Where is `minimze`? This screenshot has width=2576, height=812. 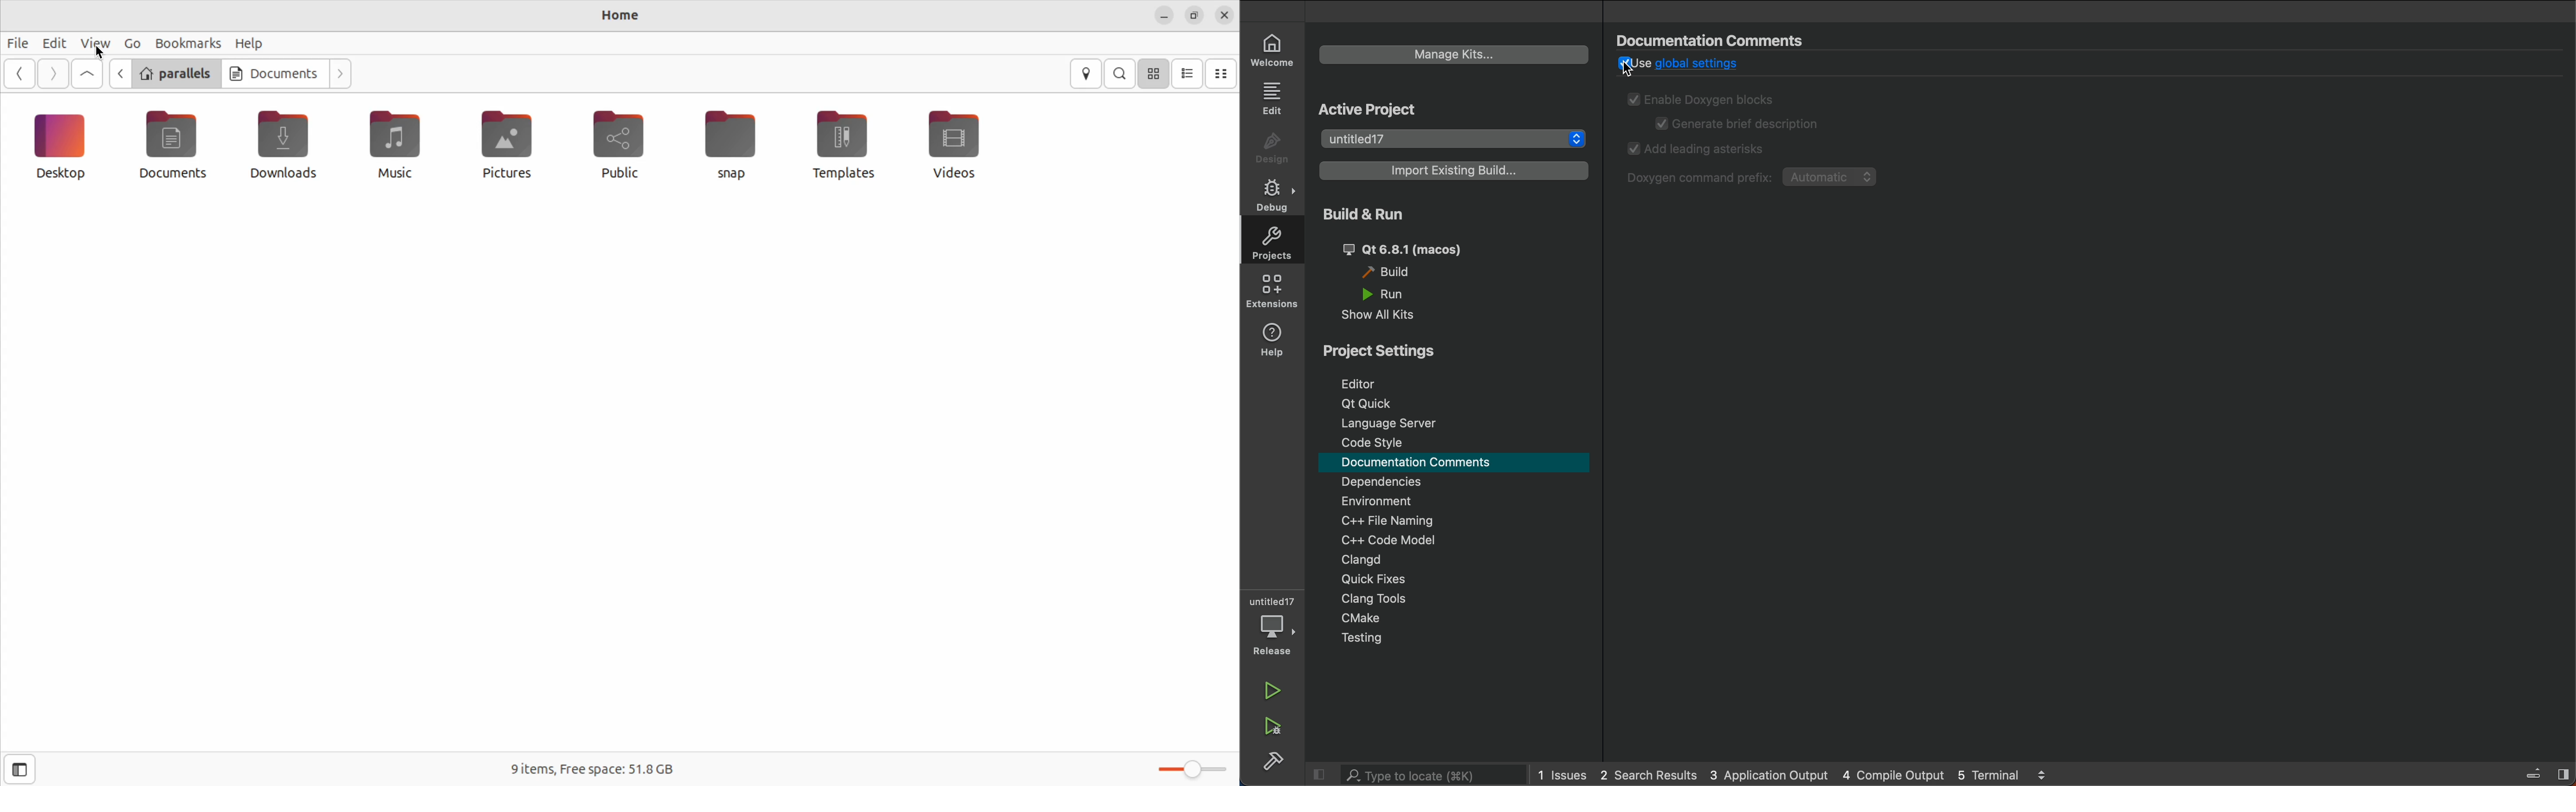 minimze is located at coordinates (1165, 15).